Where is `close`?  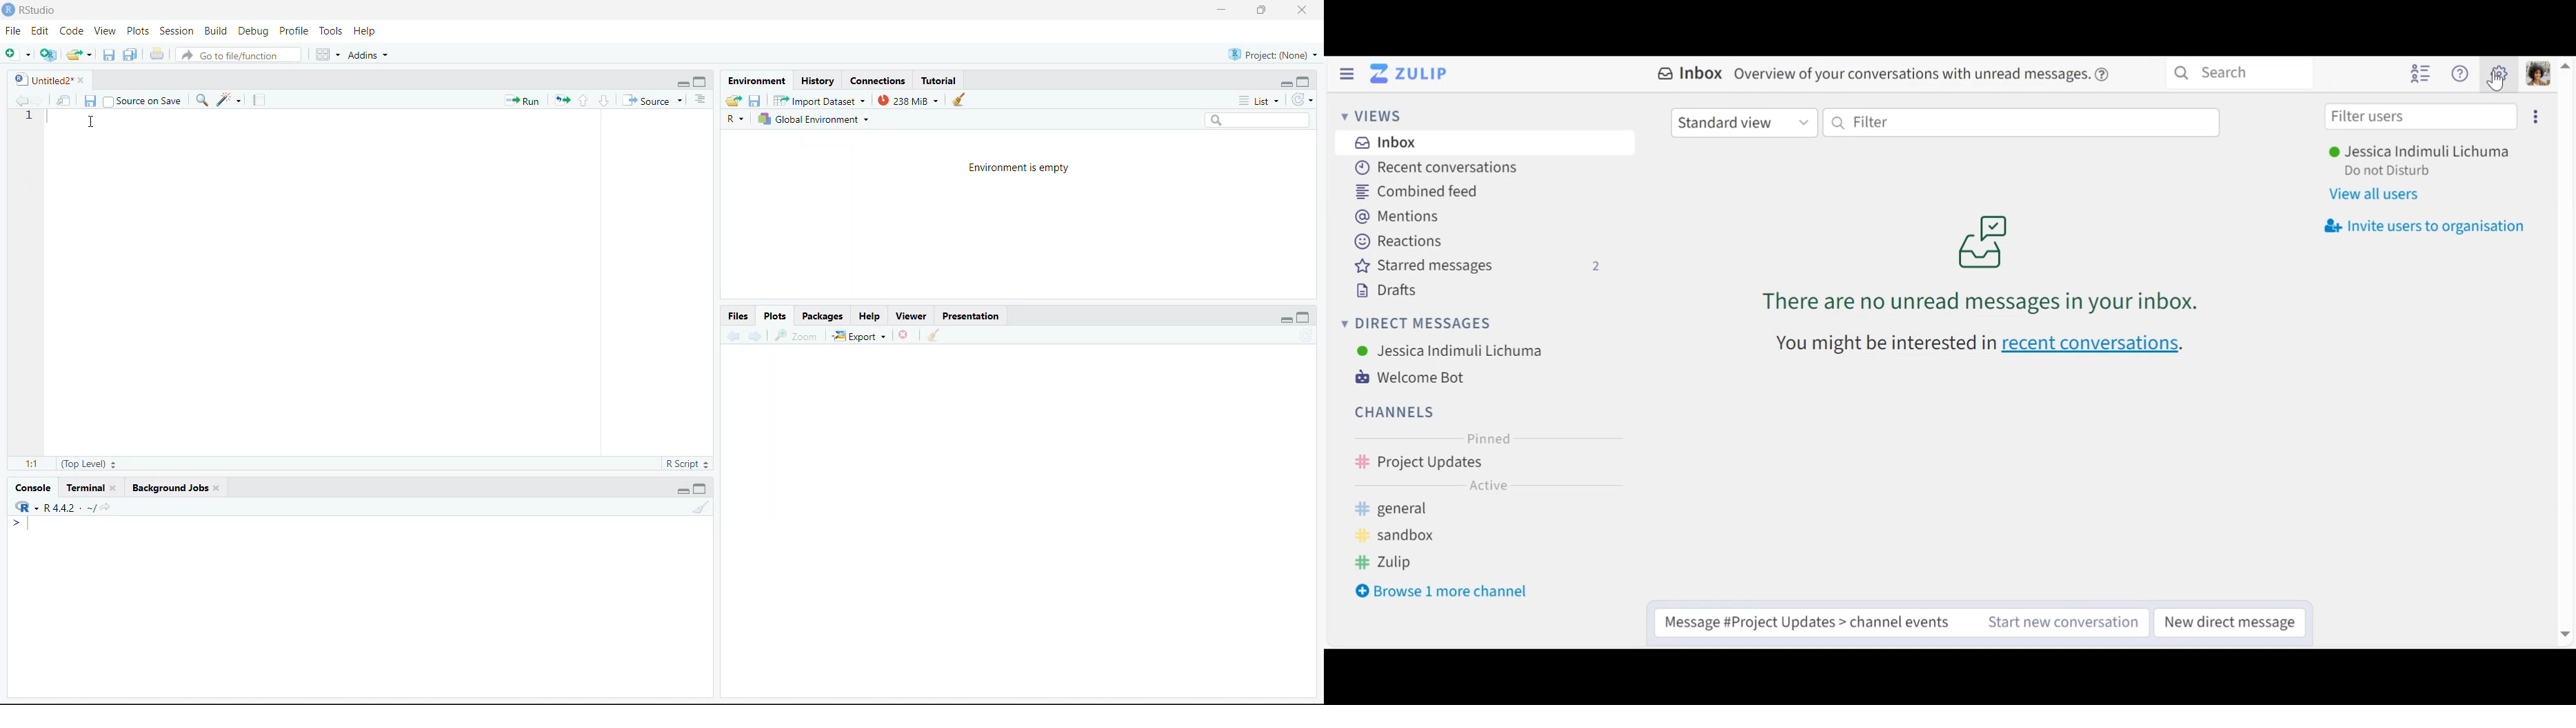
close is located at coordinates (117, 488).